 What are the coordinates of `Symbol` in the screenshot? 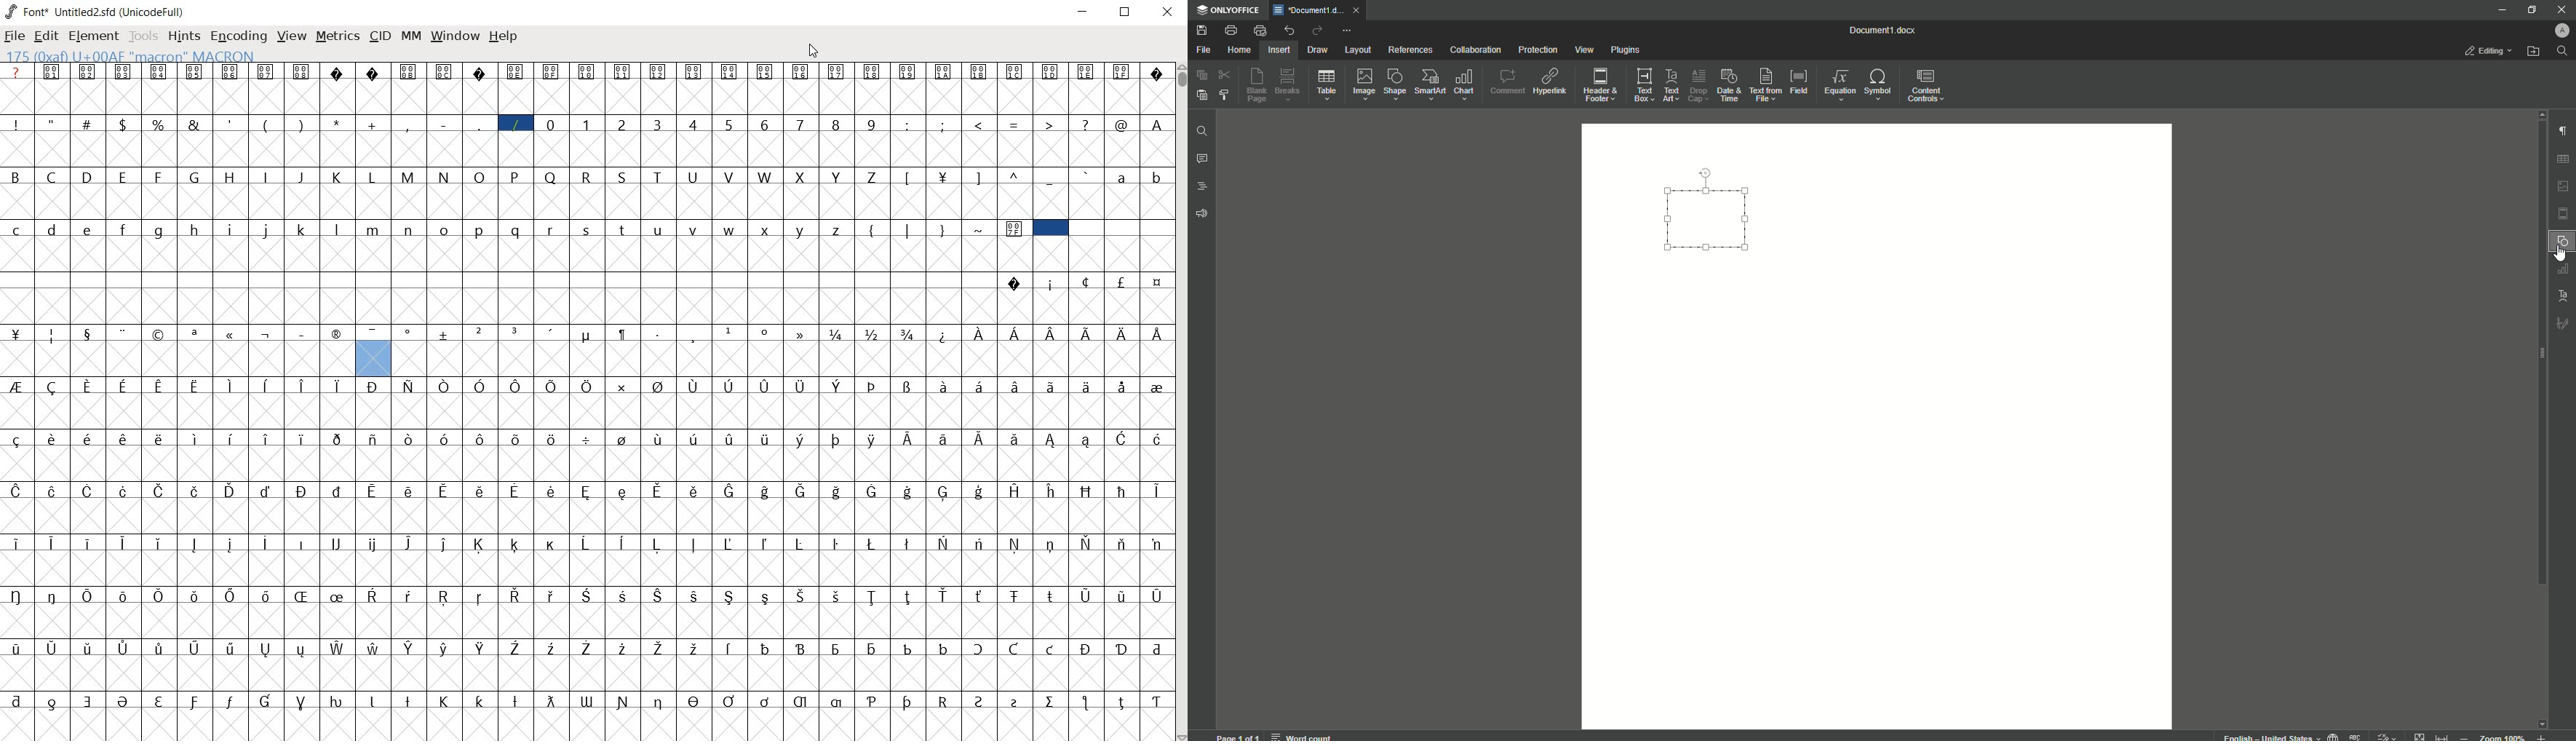 It's located at (622, 334).